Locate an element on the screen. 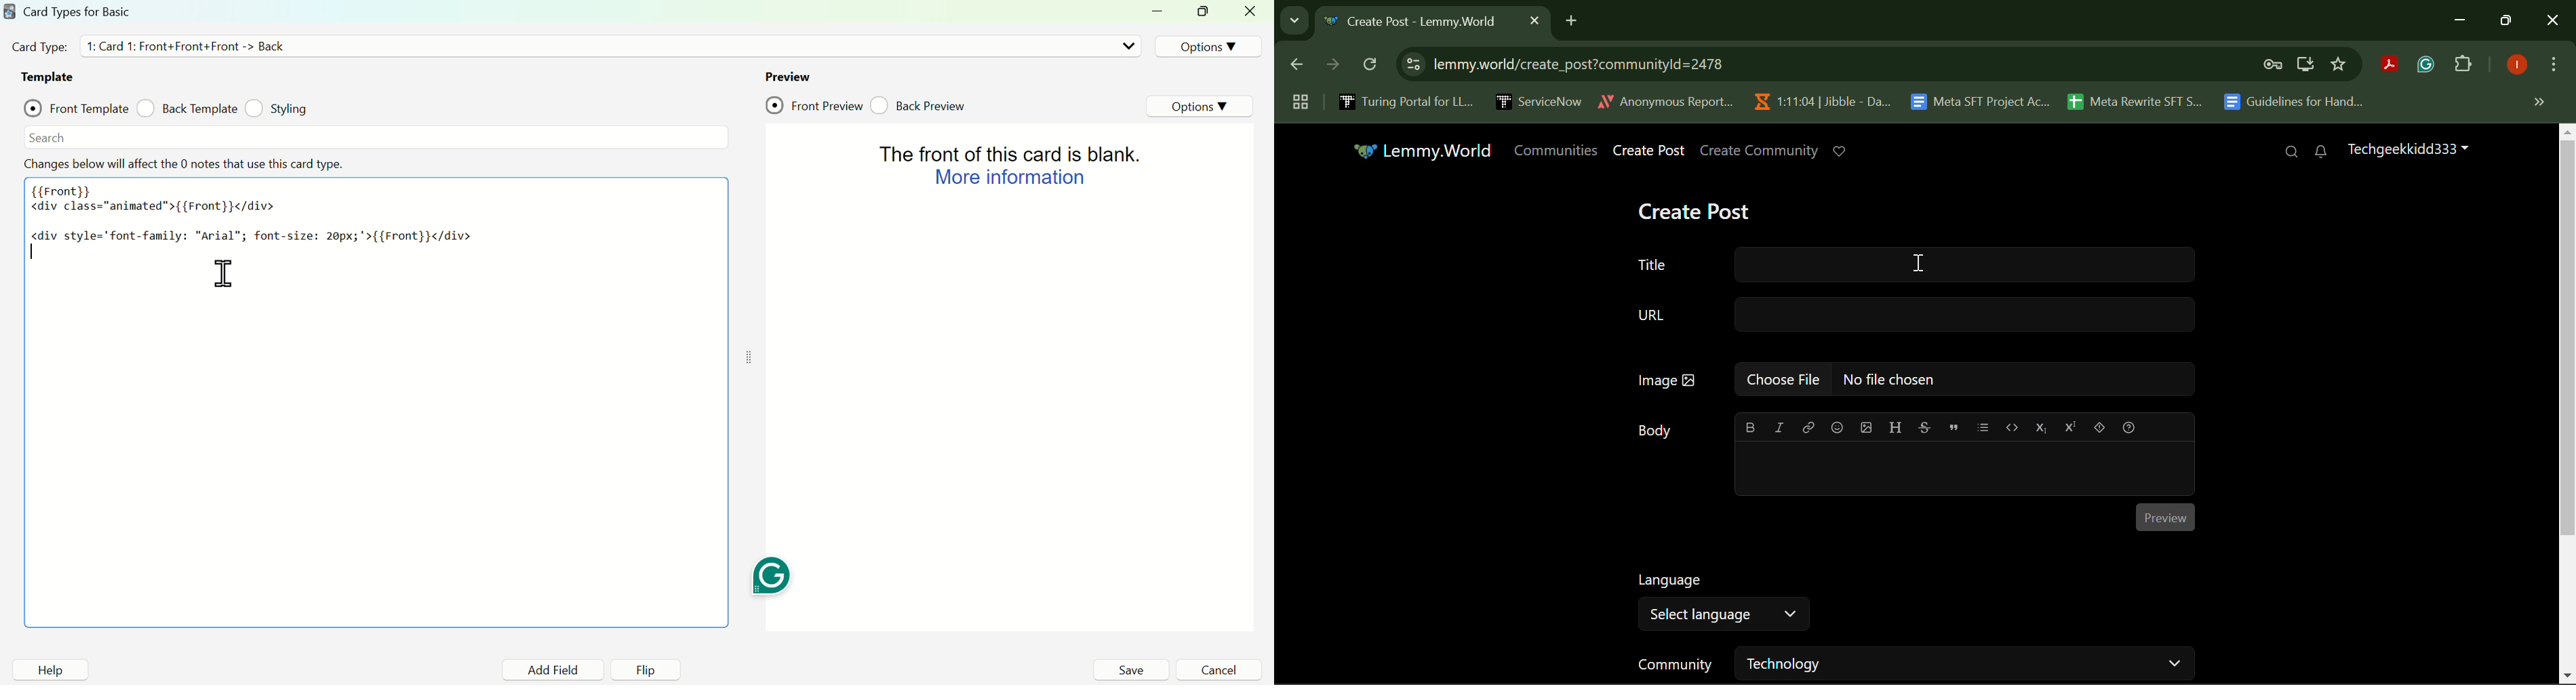  Meta SFT Project is located at coordinates (1982, 100).